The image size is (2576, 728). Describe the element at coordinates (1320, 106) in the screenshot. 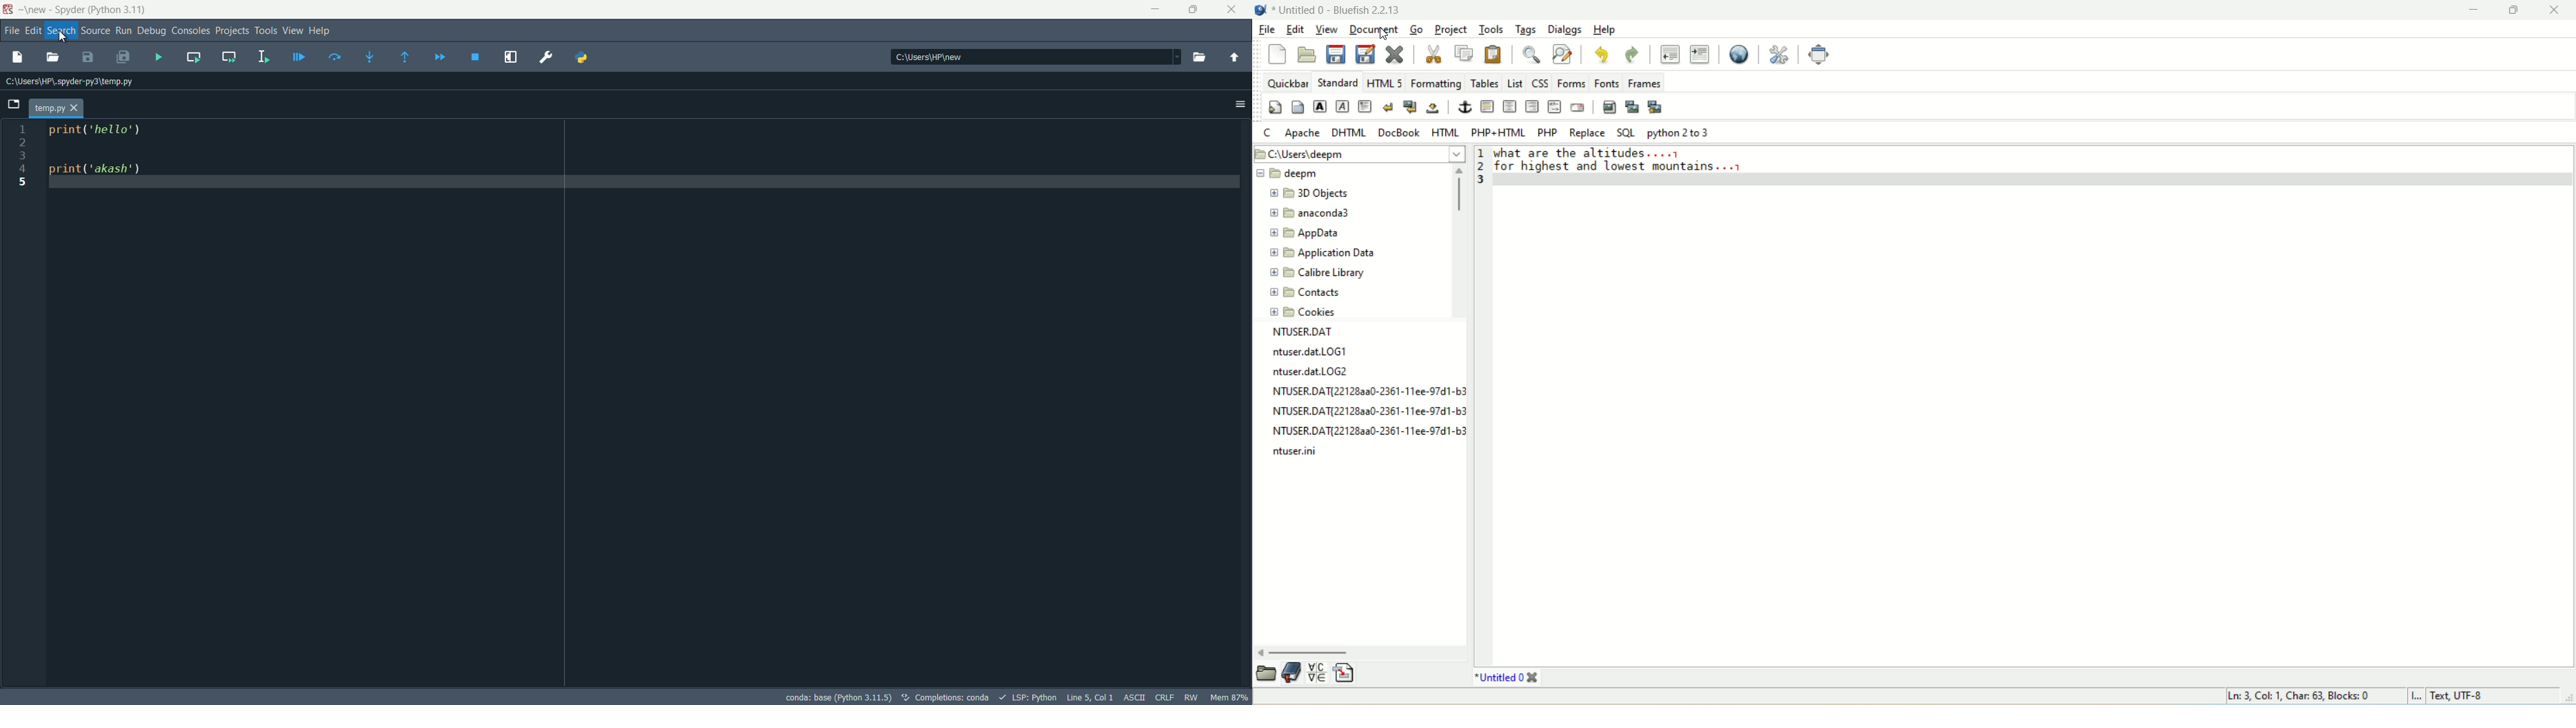

I see `strong` at that location.